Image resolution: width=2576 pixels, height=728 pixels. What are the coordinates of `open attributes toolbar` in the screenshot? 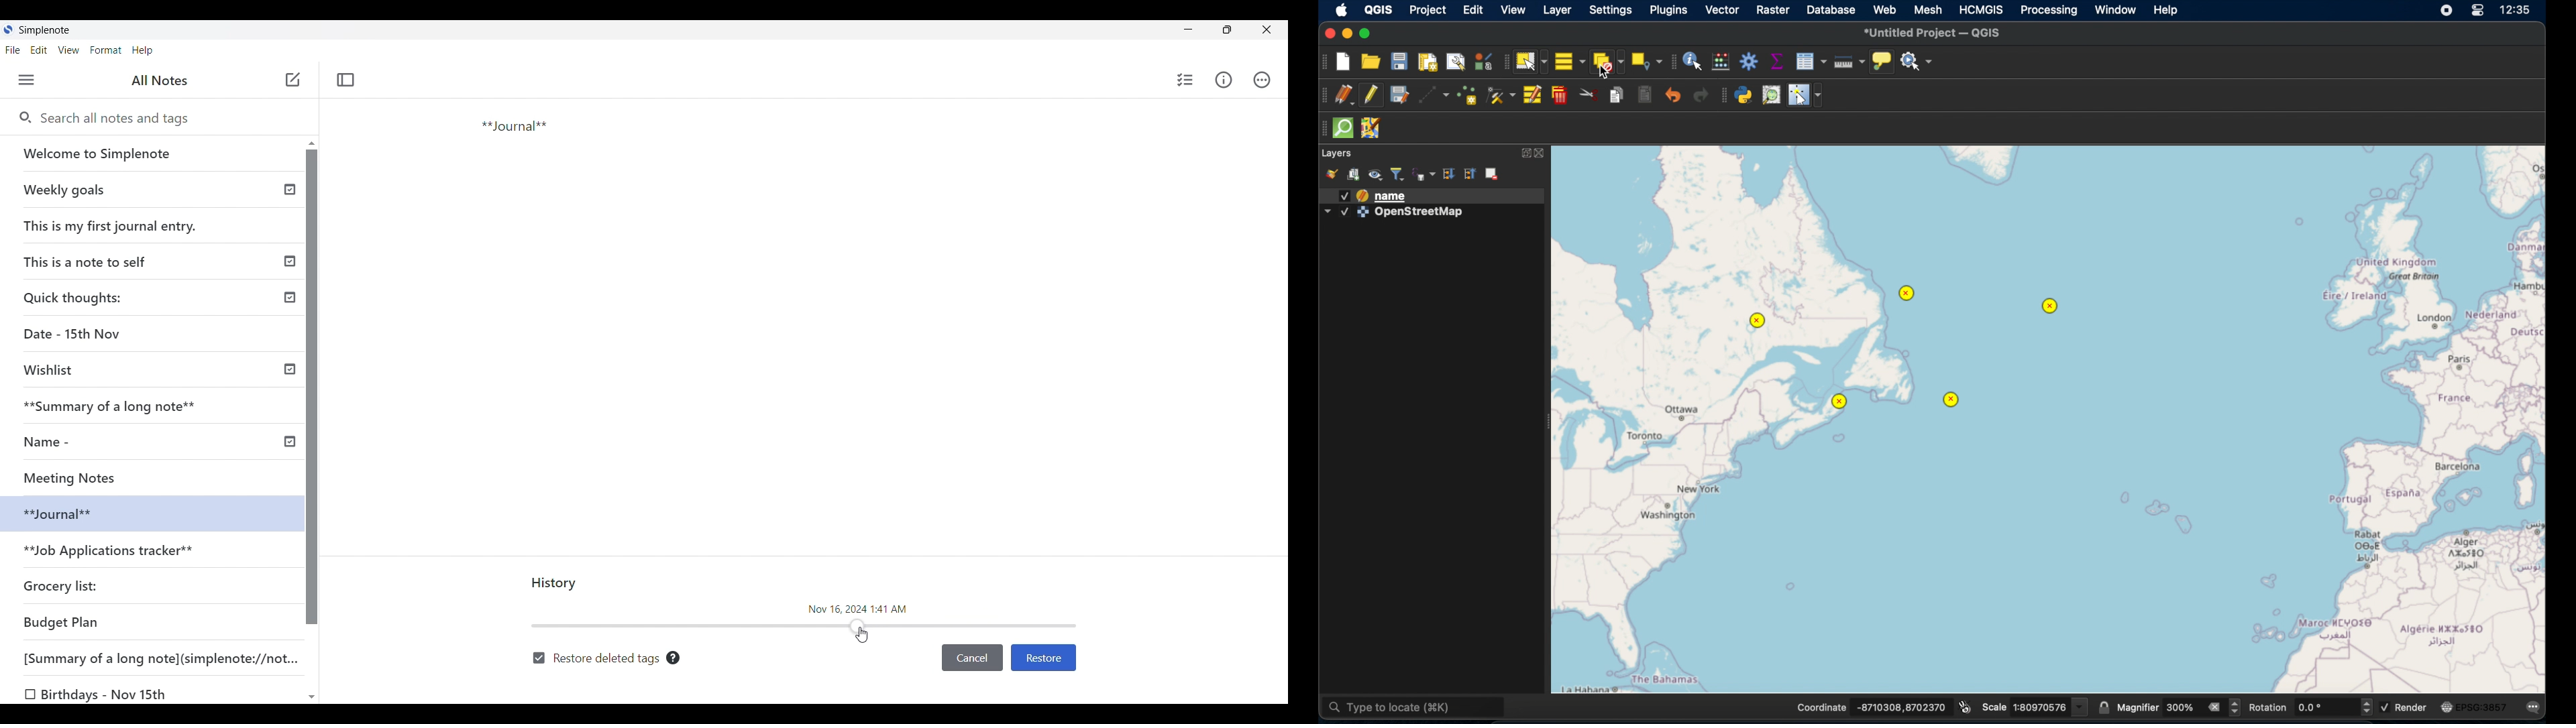 It's located at (1811, 61).